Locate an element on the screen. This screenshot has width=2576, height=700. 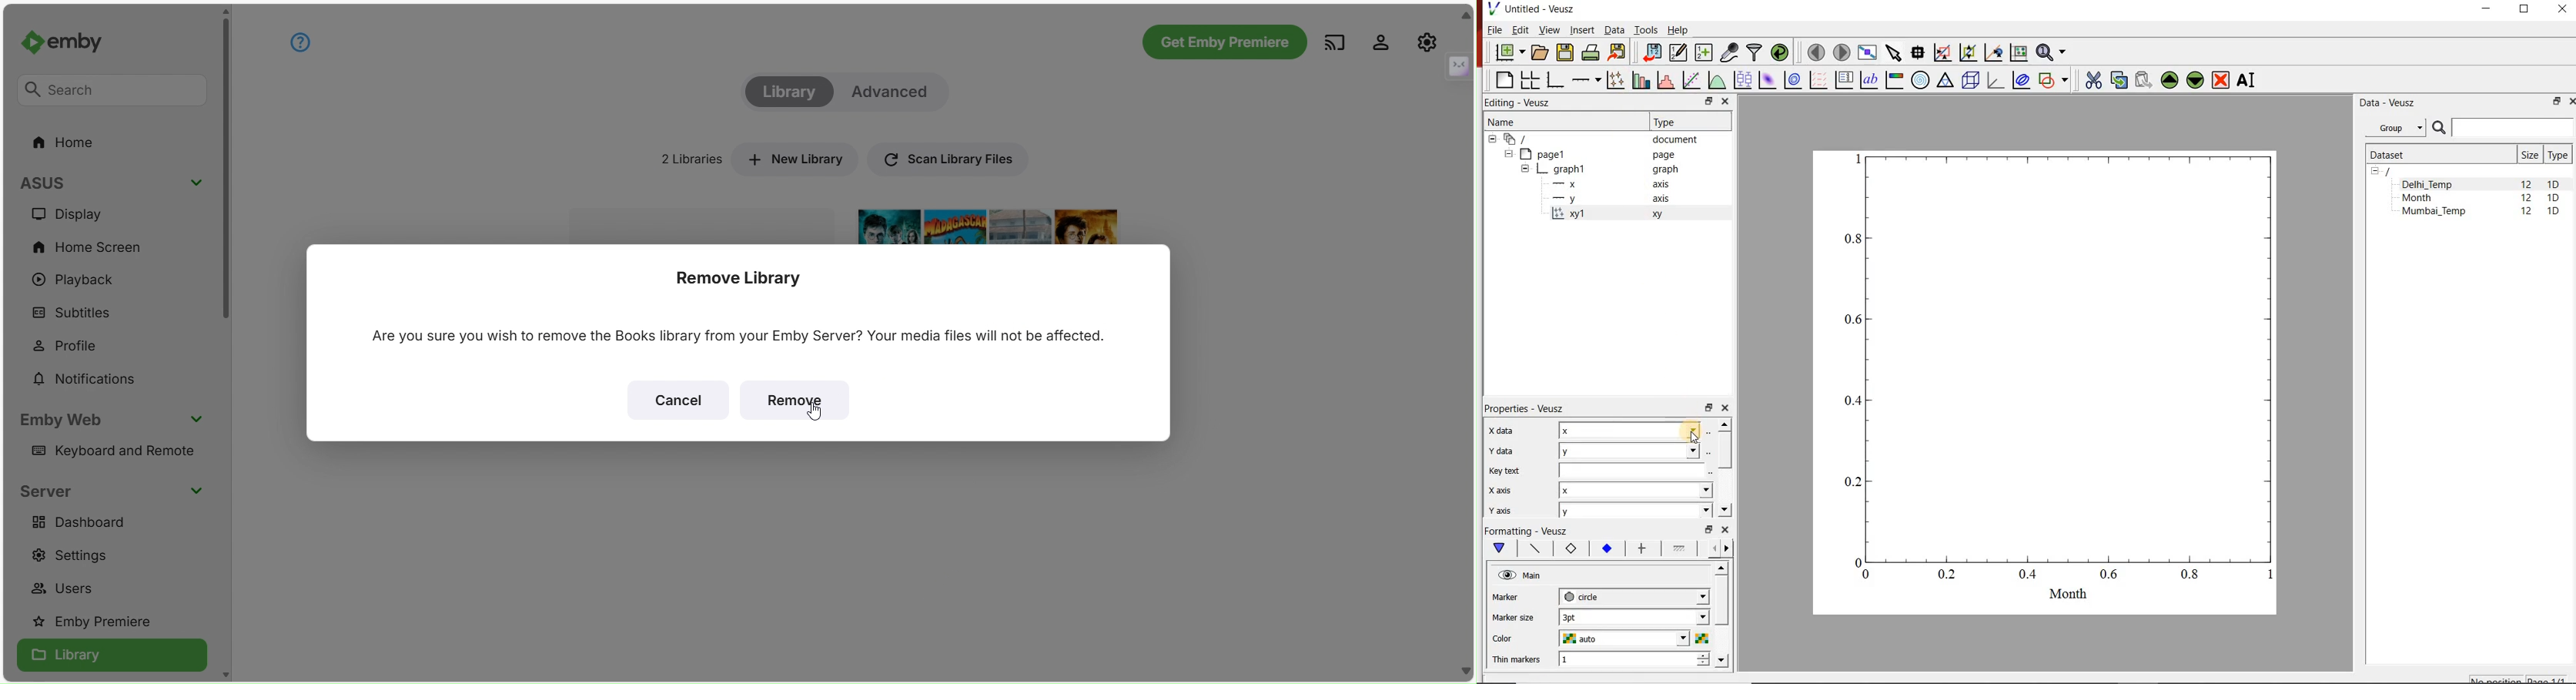
x is located at coordinates (1635, 429).